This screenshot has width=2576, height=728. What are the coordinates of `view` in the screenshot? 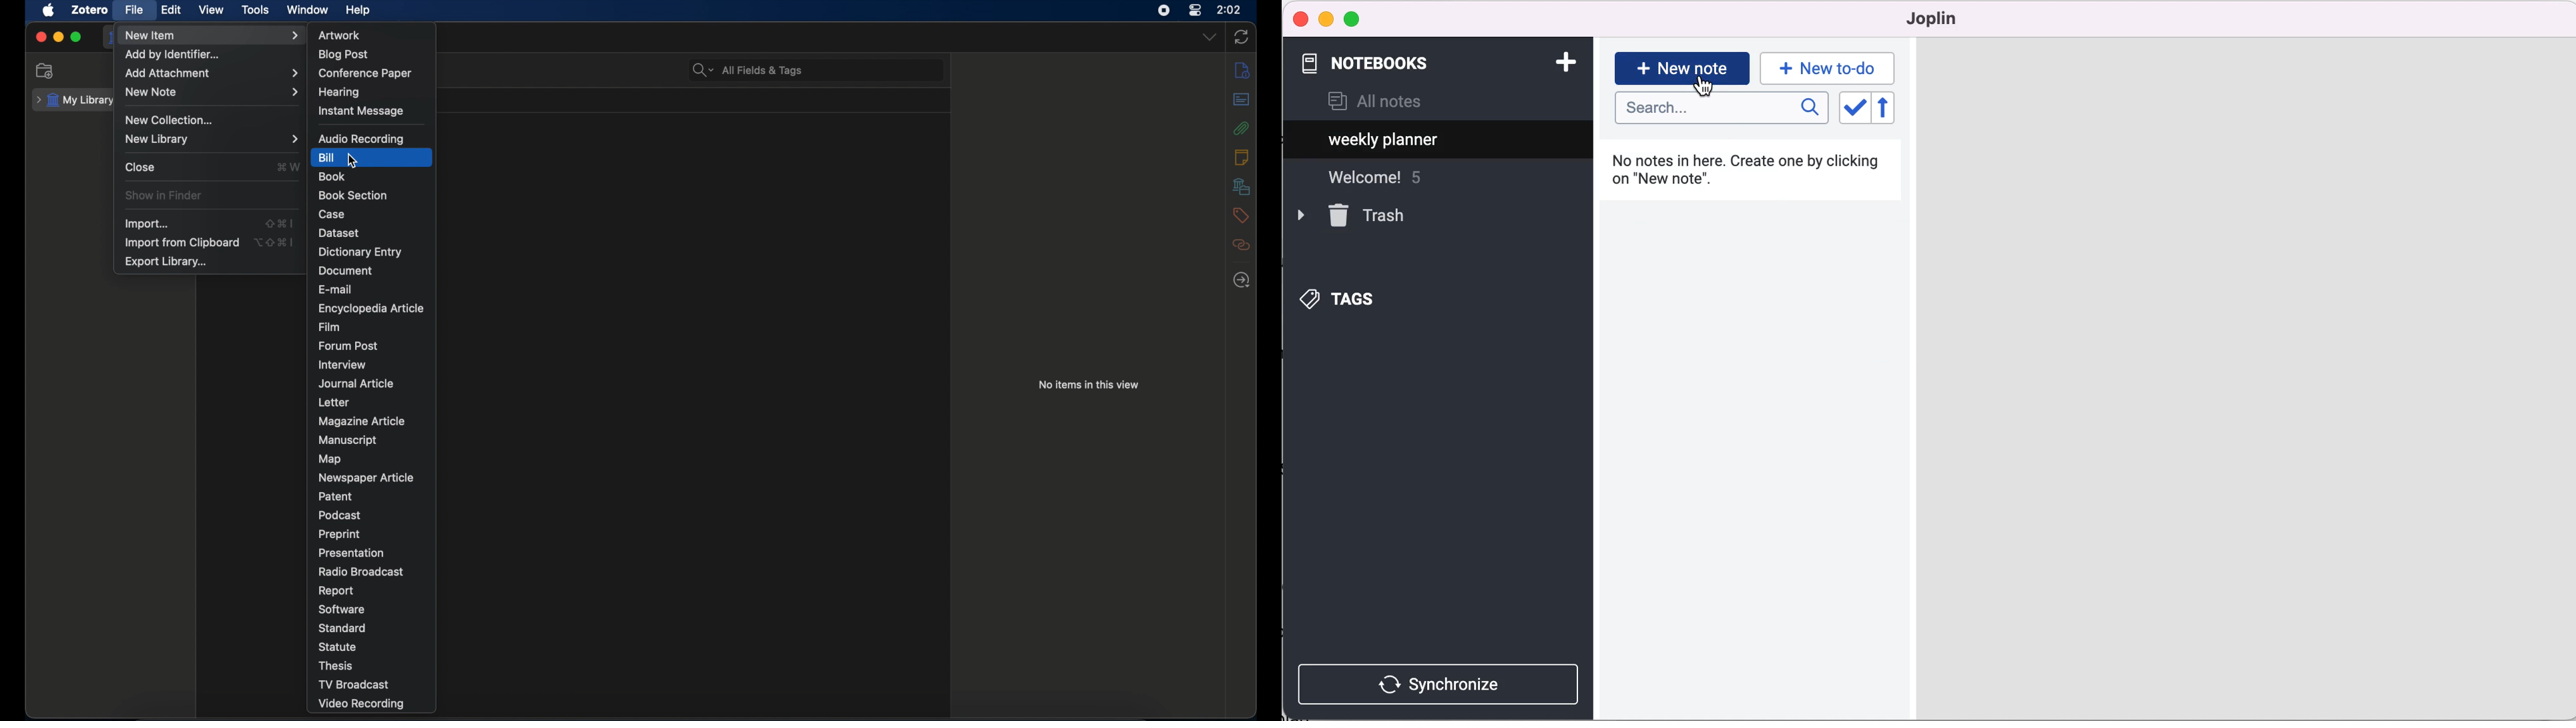 It's located at (212, 10).